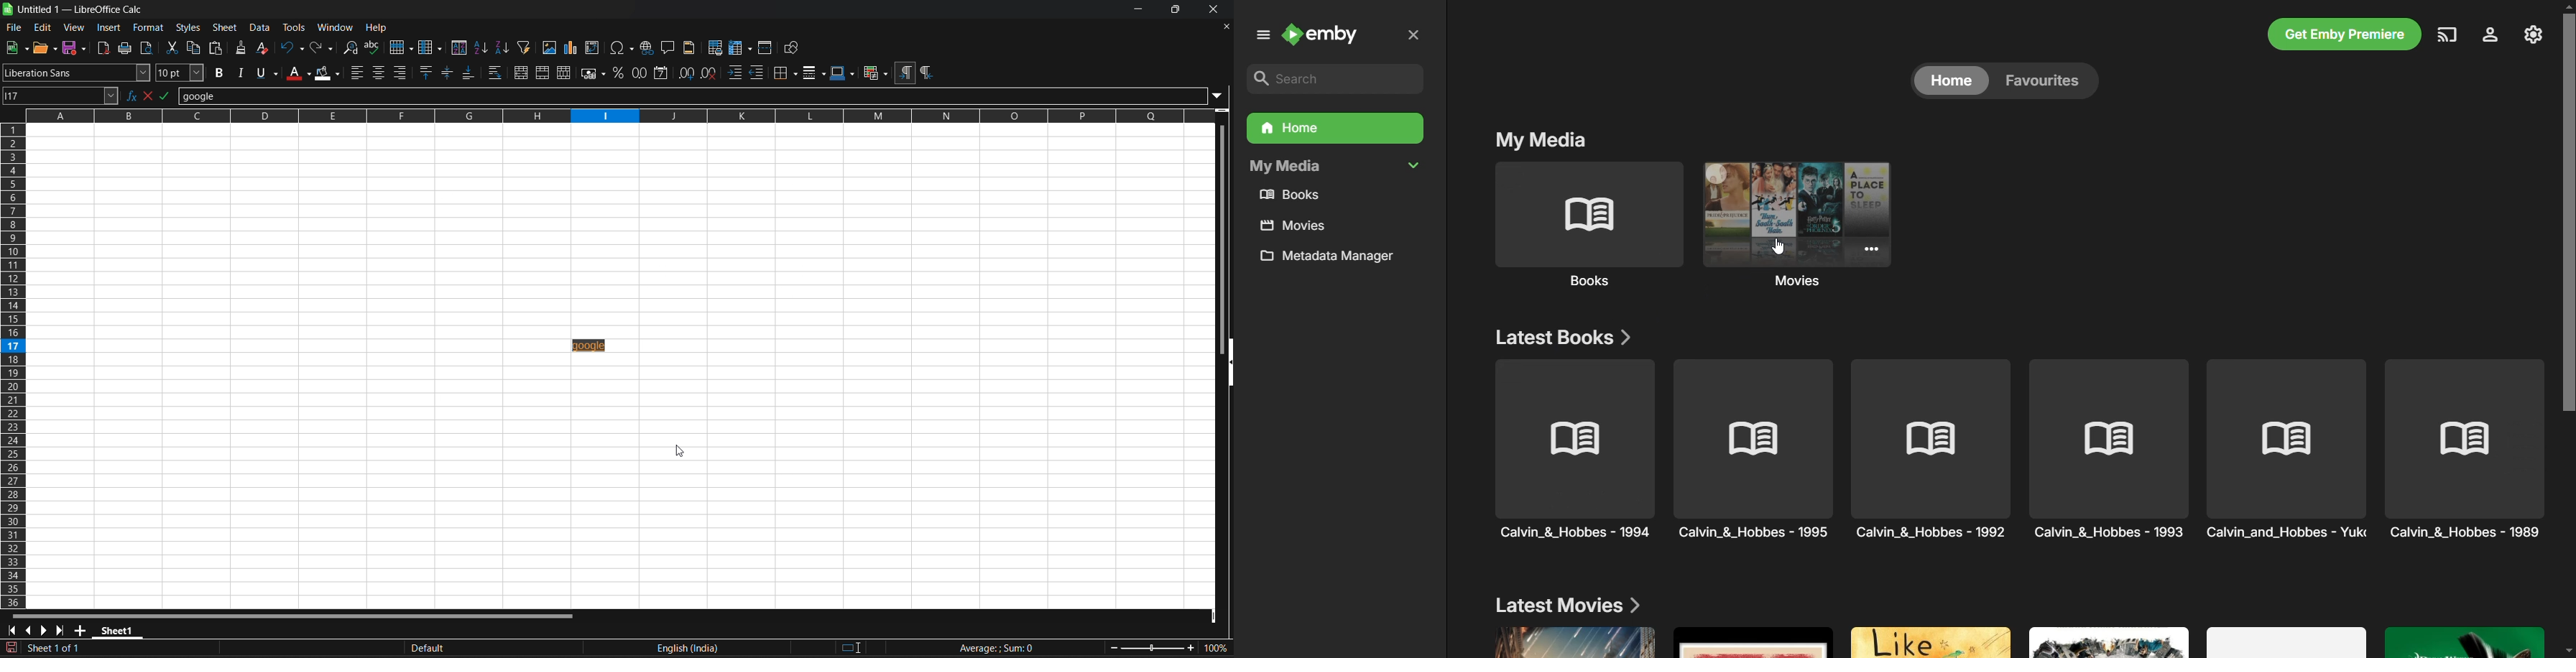 This screenshot has height=672, width=2576. What do you see at coordinates (449, 72) in the screenshot?
I see `center vertically` at bounding box center [449, 72].